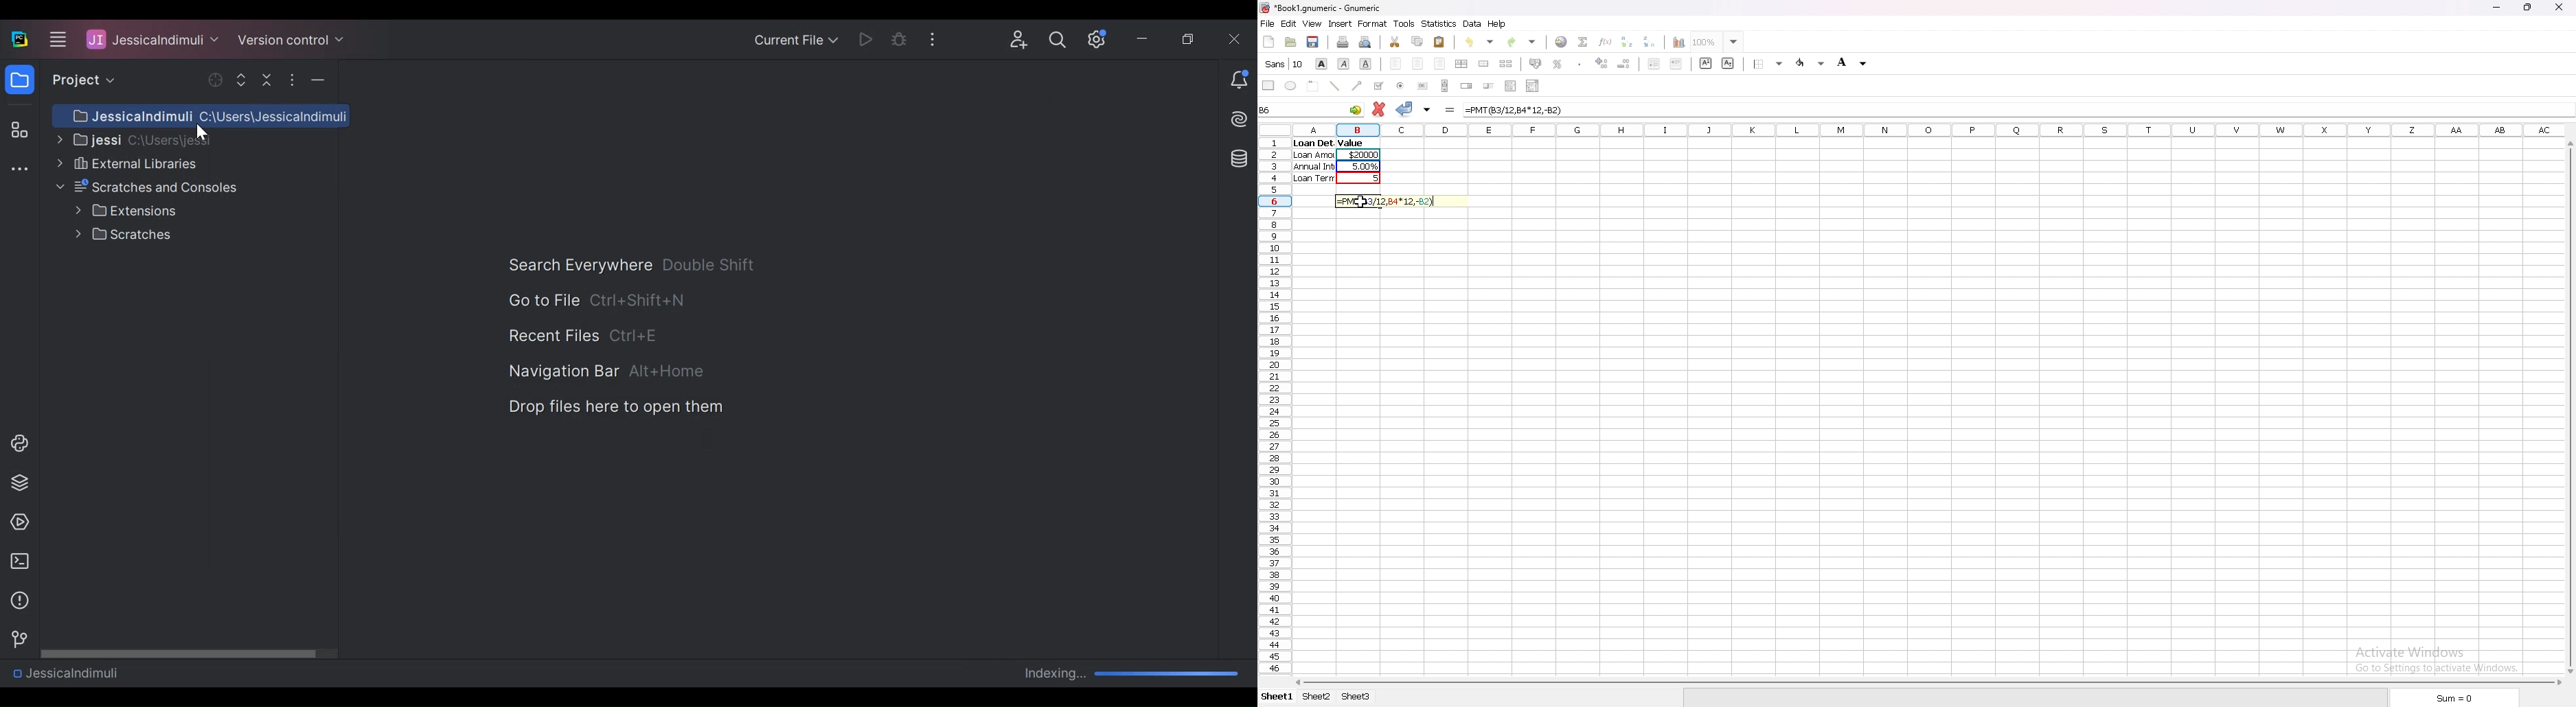 This screenshot has width=2576, height=728. Describe the element at coordinates (1439, 42) in the screenshot. I see `paste` at that location.